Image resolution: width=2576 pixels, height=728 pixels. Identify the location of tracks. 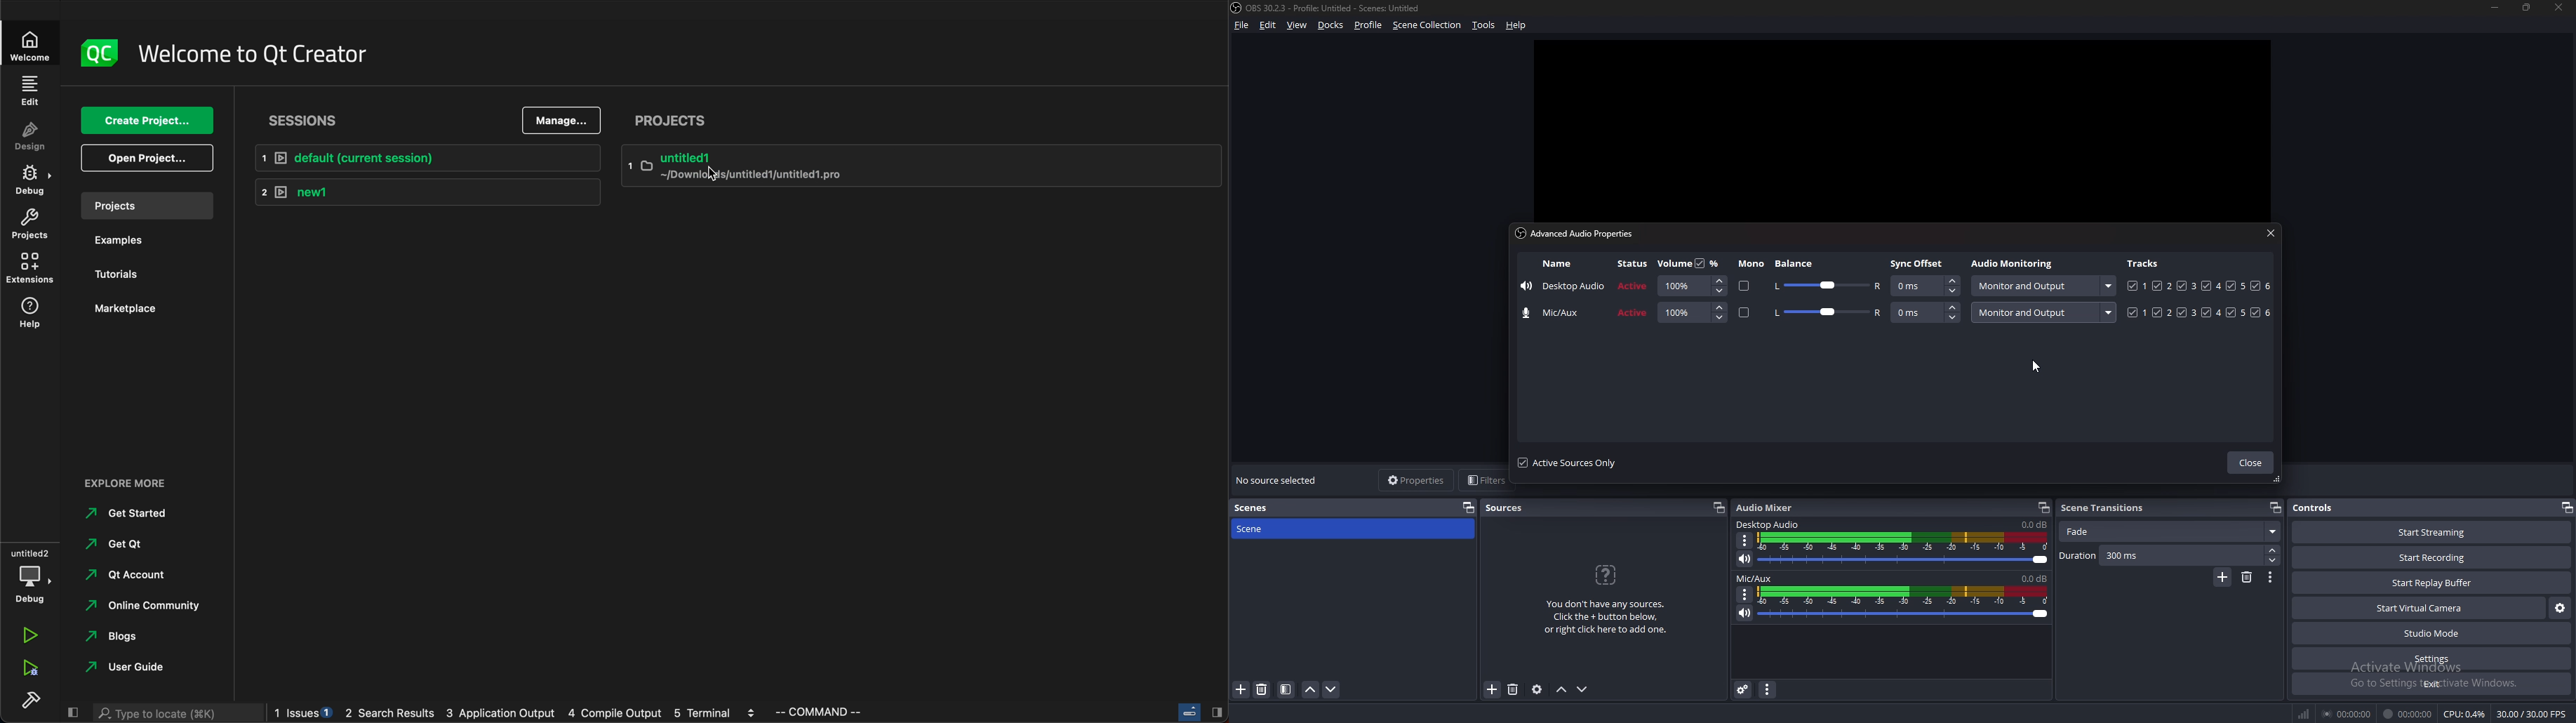
(2201, 286).